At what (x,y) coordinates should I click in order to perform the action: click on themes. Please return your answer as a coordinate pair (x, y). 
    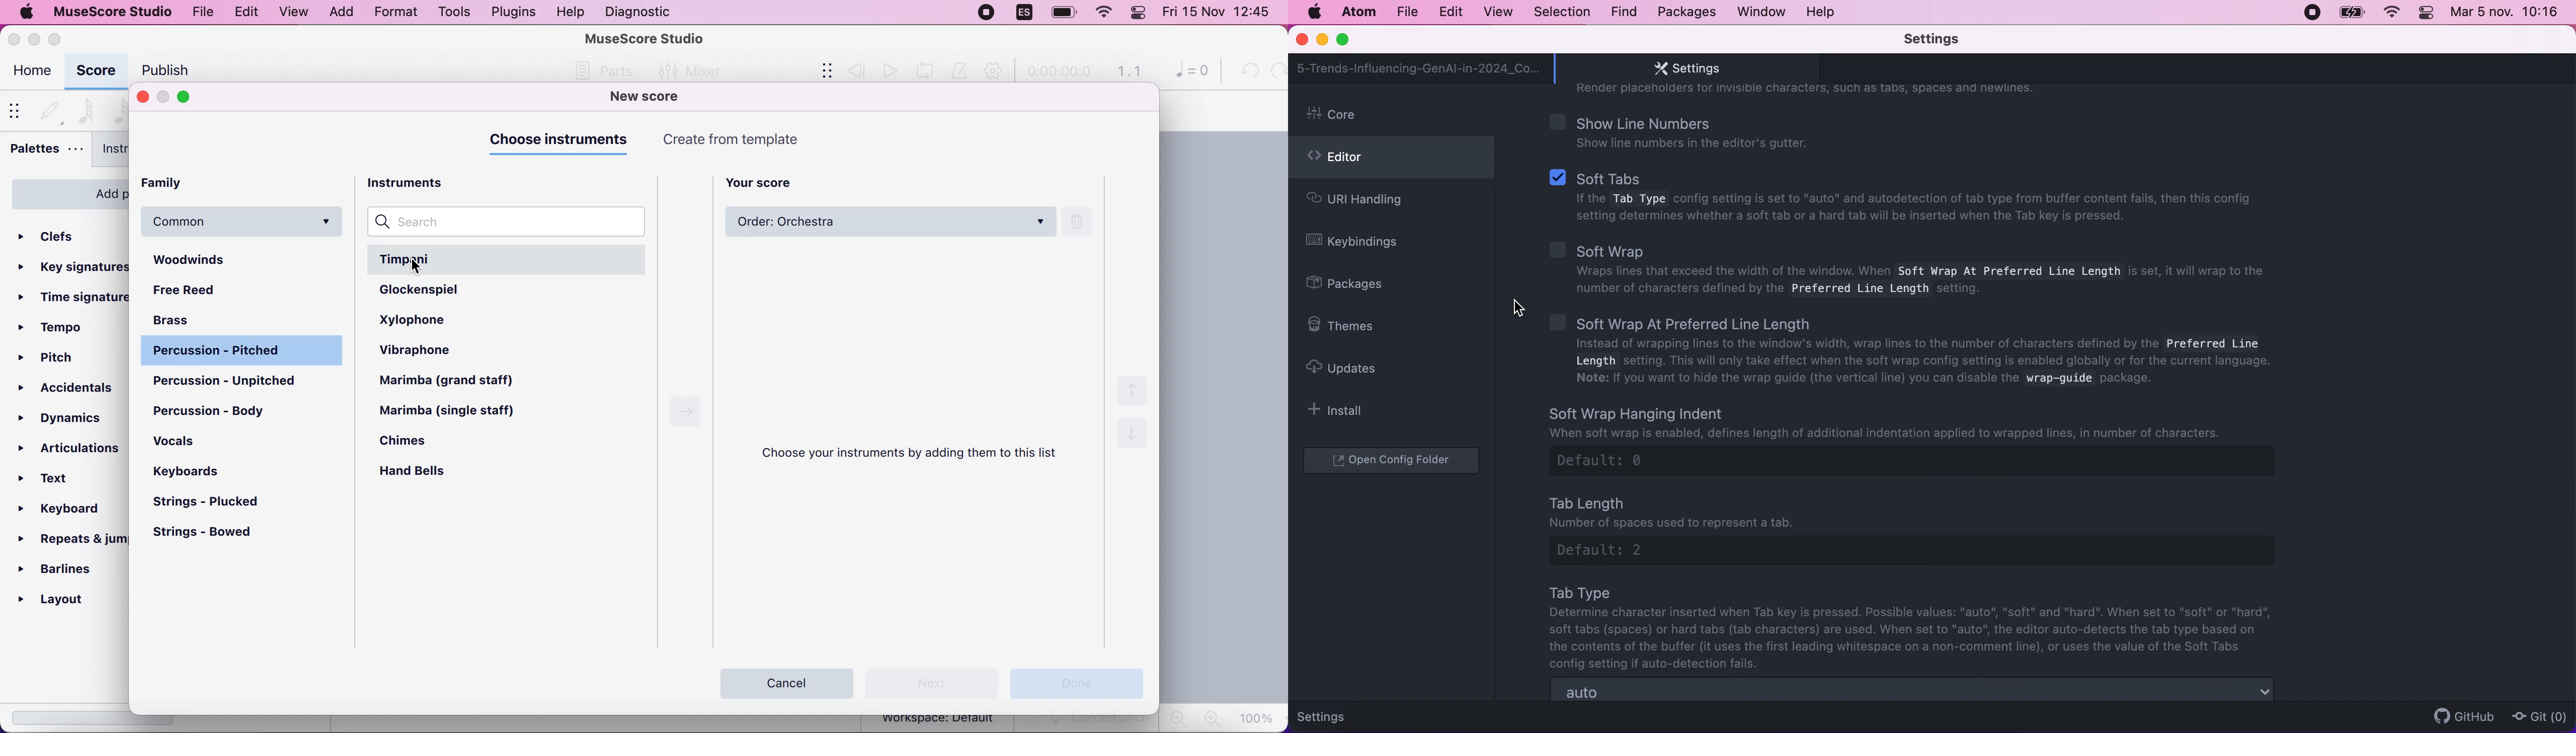
    Looking at the image, I should click on (1347, 326).